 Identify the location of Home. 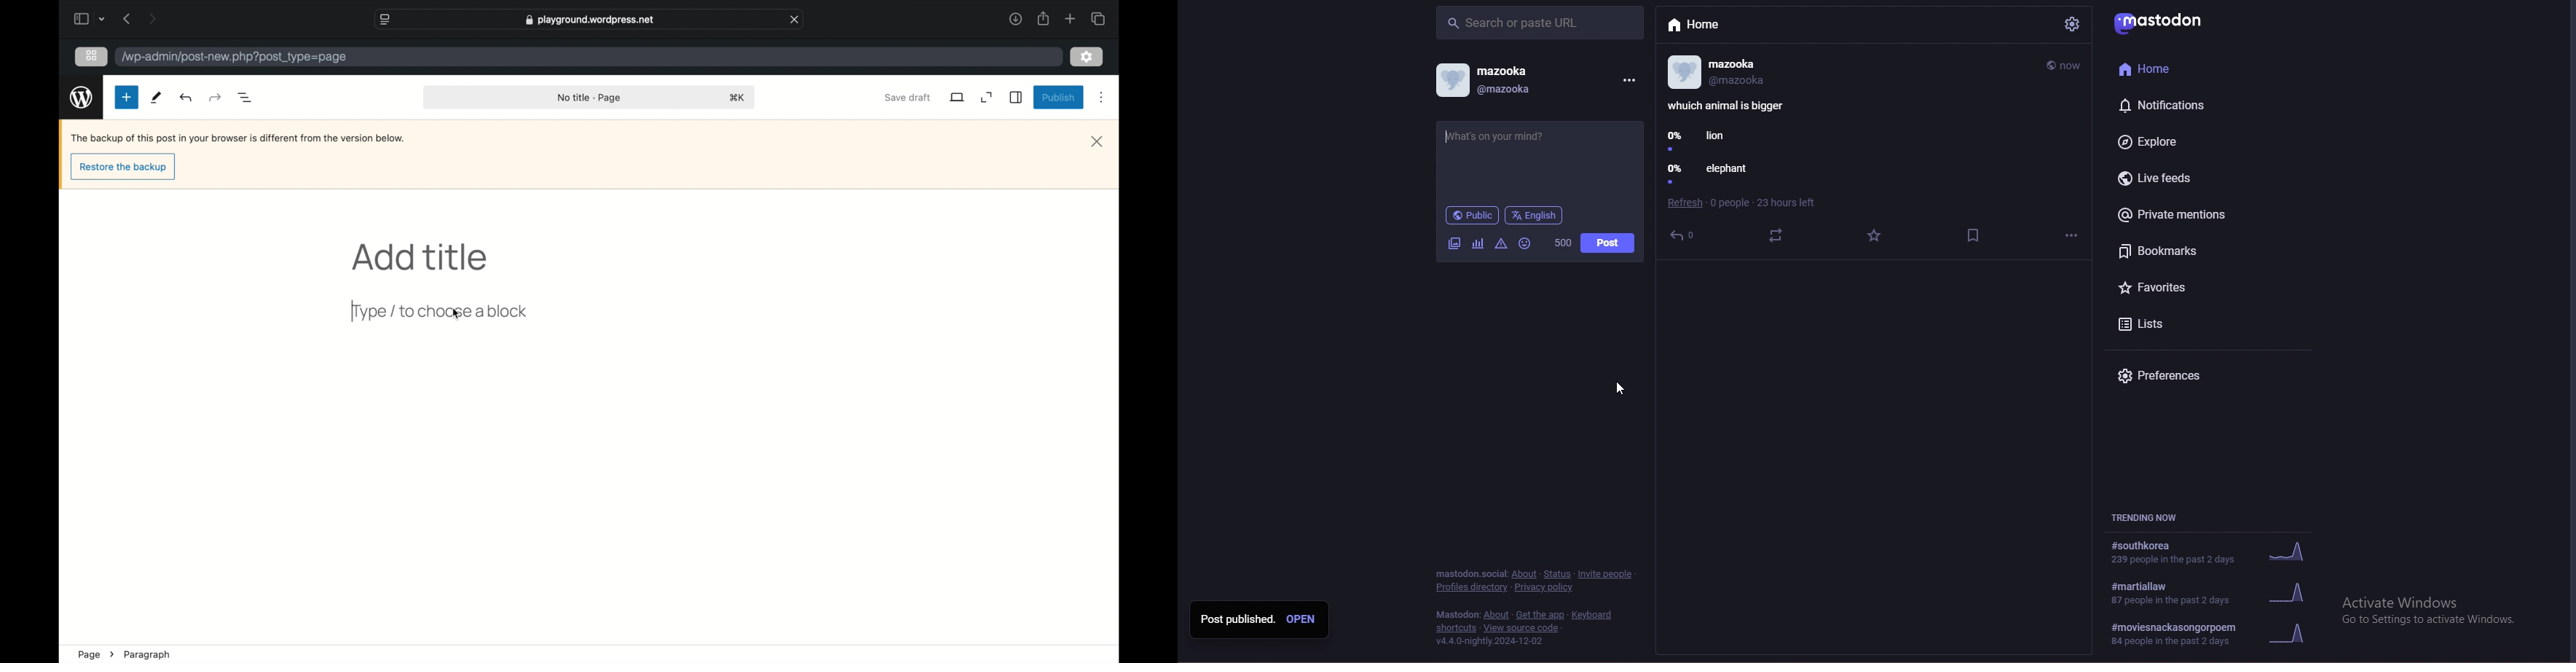
(2150, 68).